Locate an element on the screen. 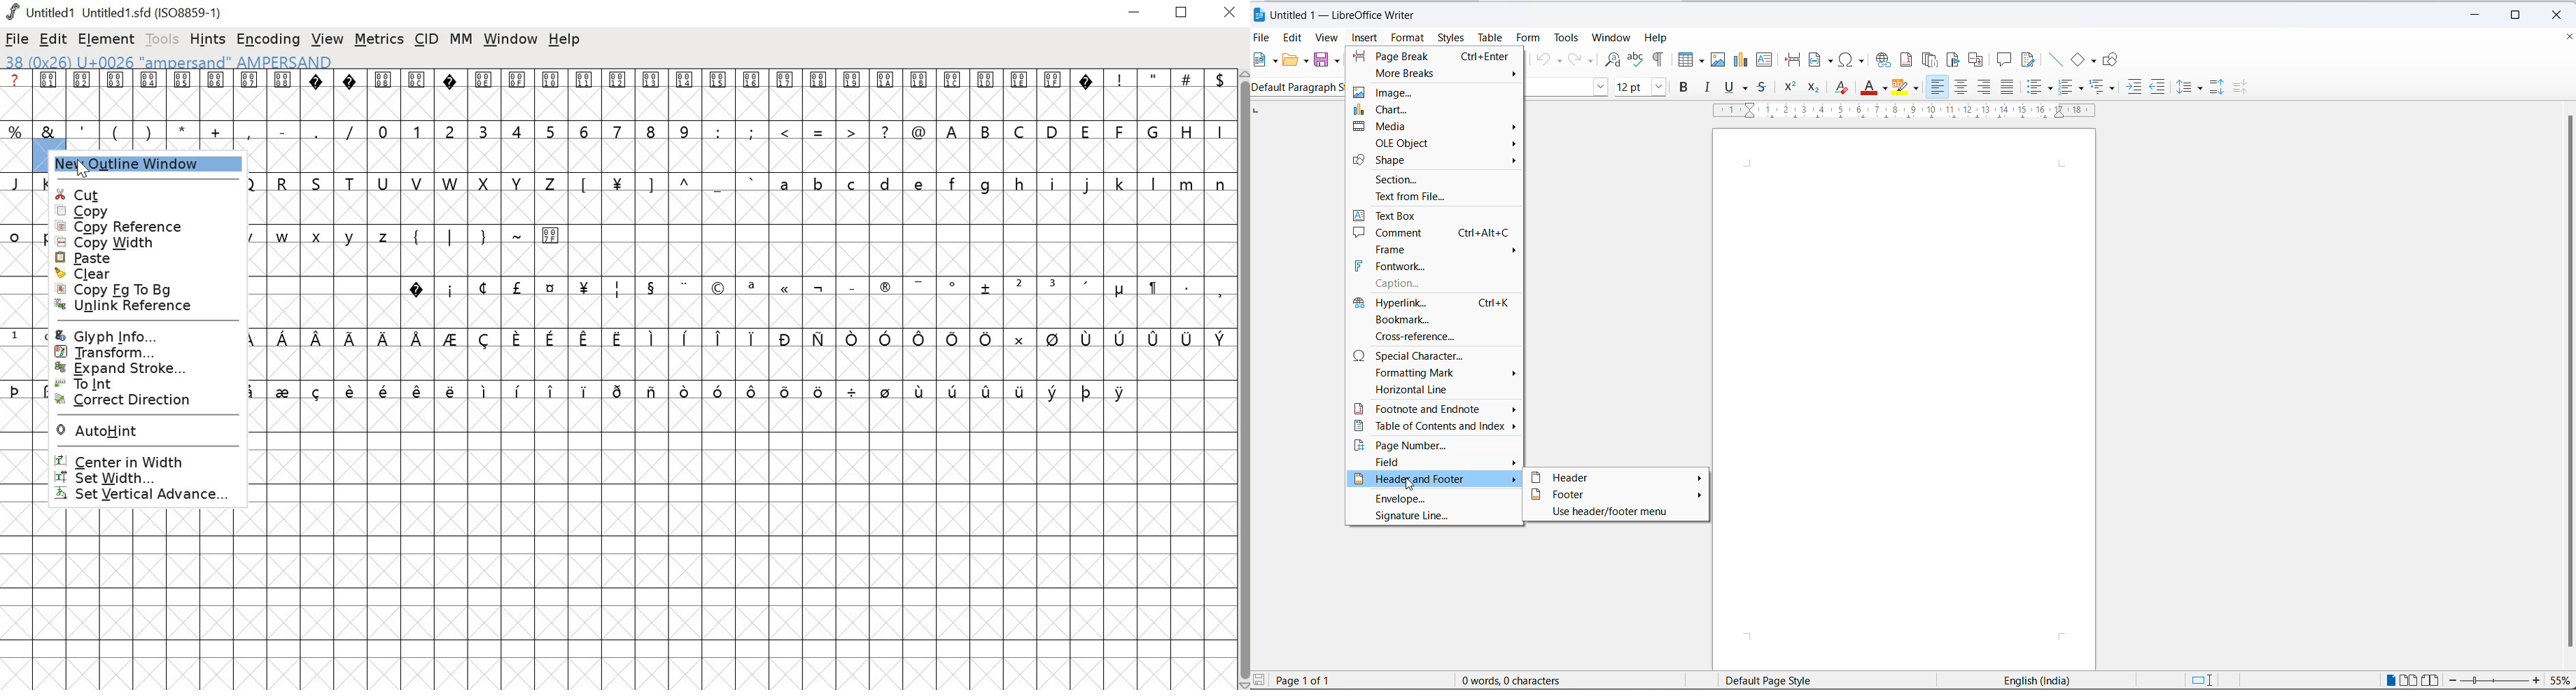  @ is located at coordinates (919, 130).